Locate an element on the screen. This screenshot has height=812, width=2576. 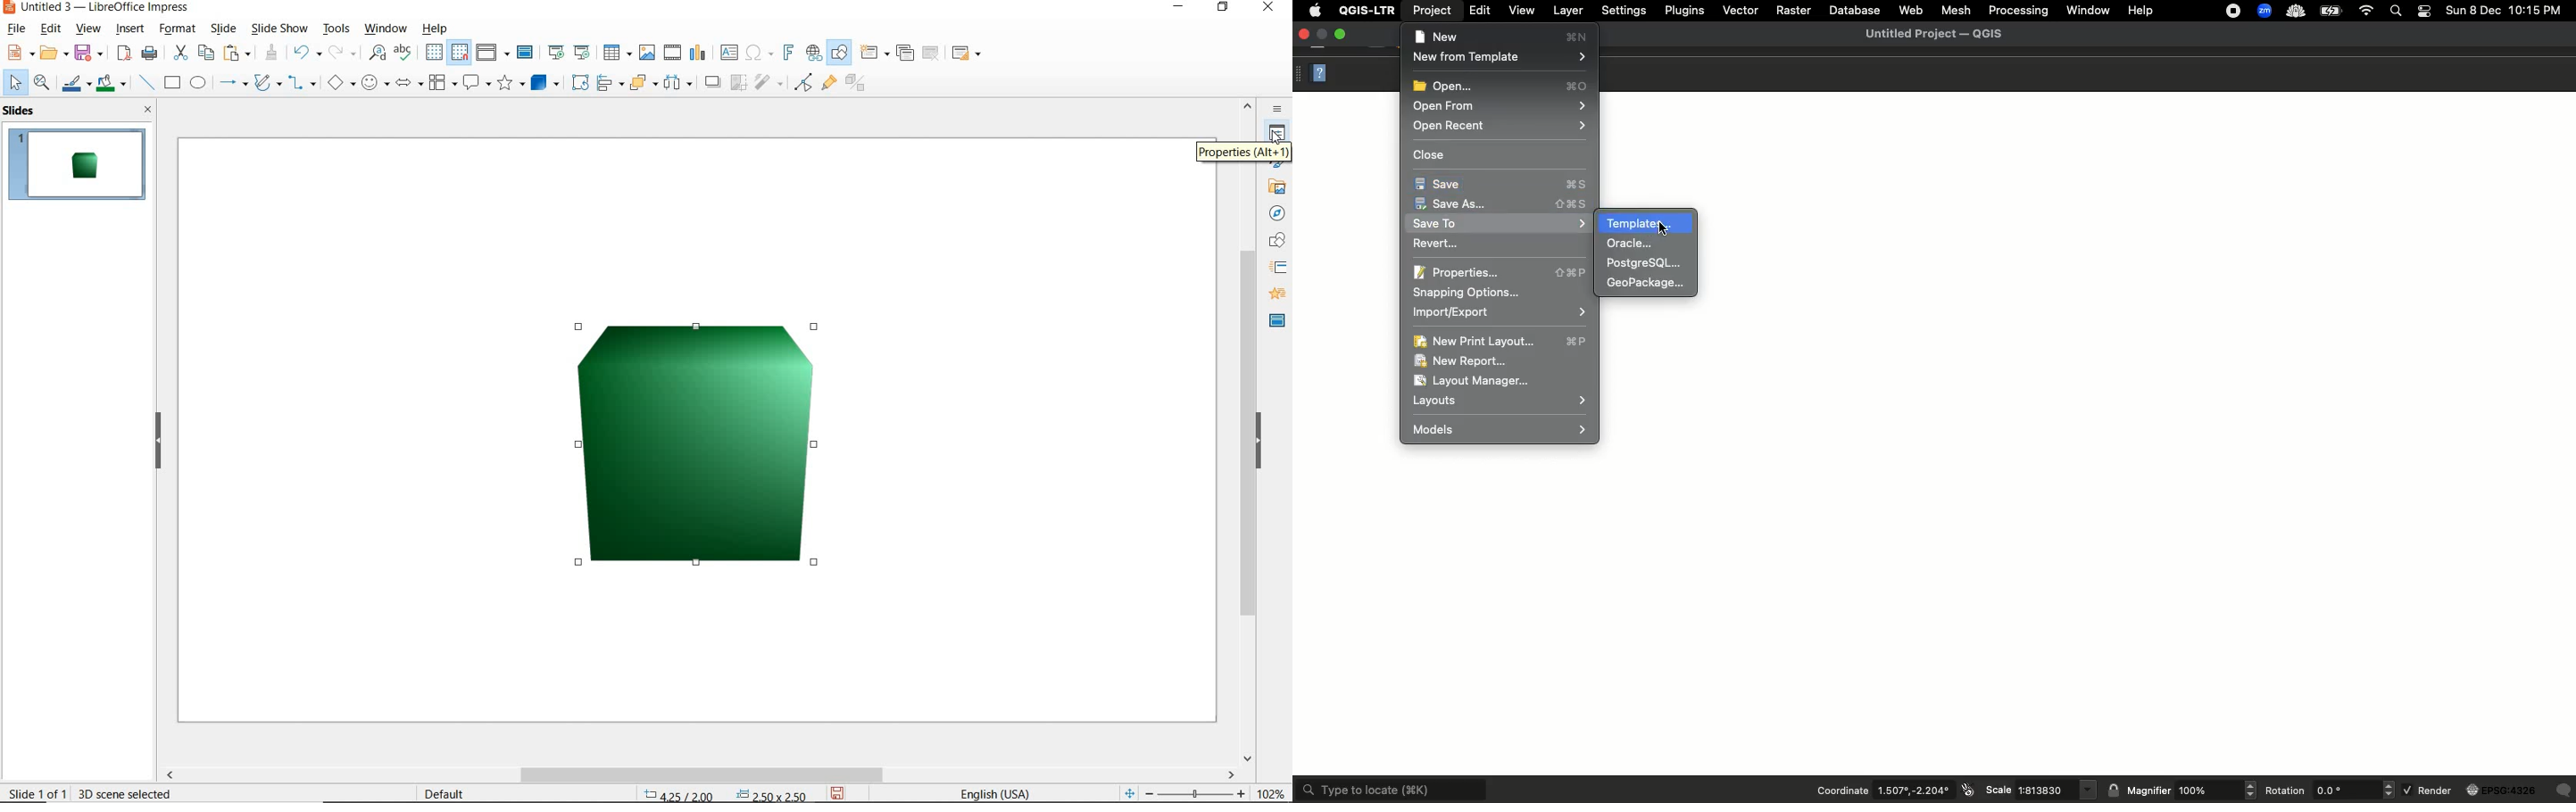
save is located at coordinates (88, 55).